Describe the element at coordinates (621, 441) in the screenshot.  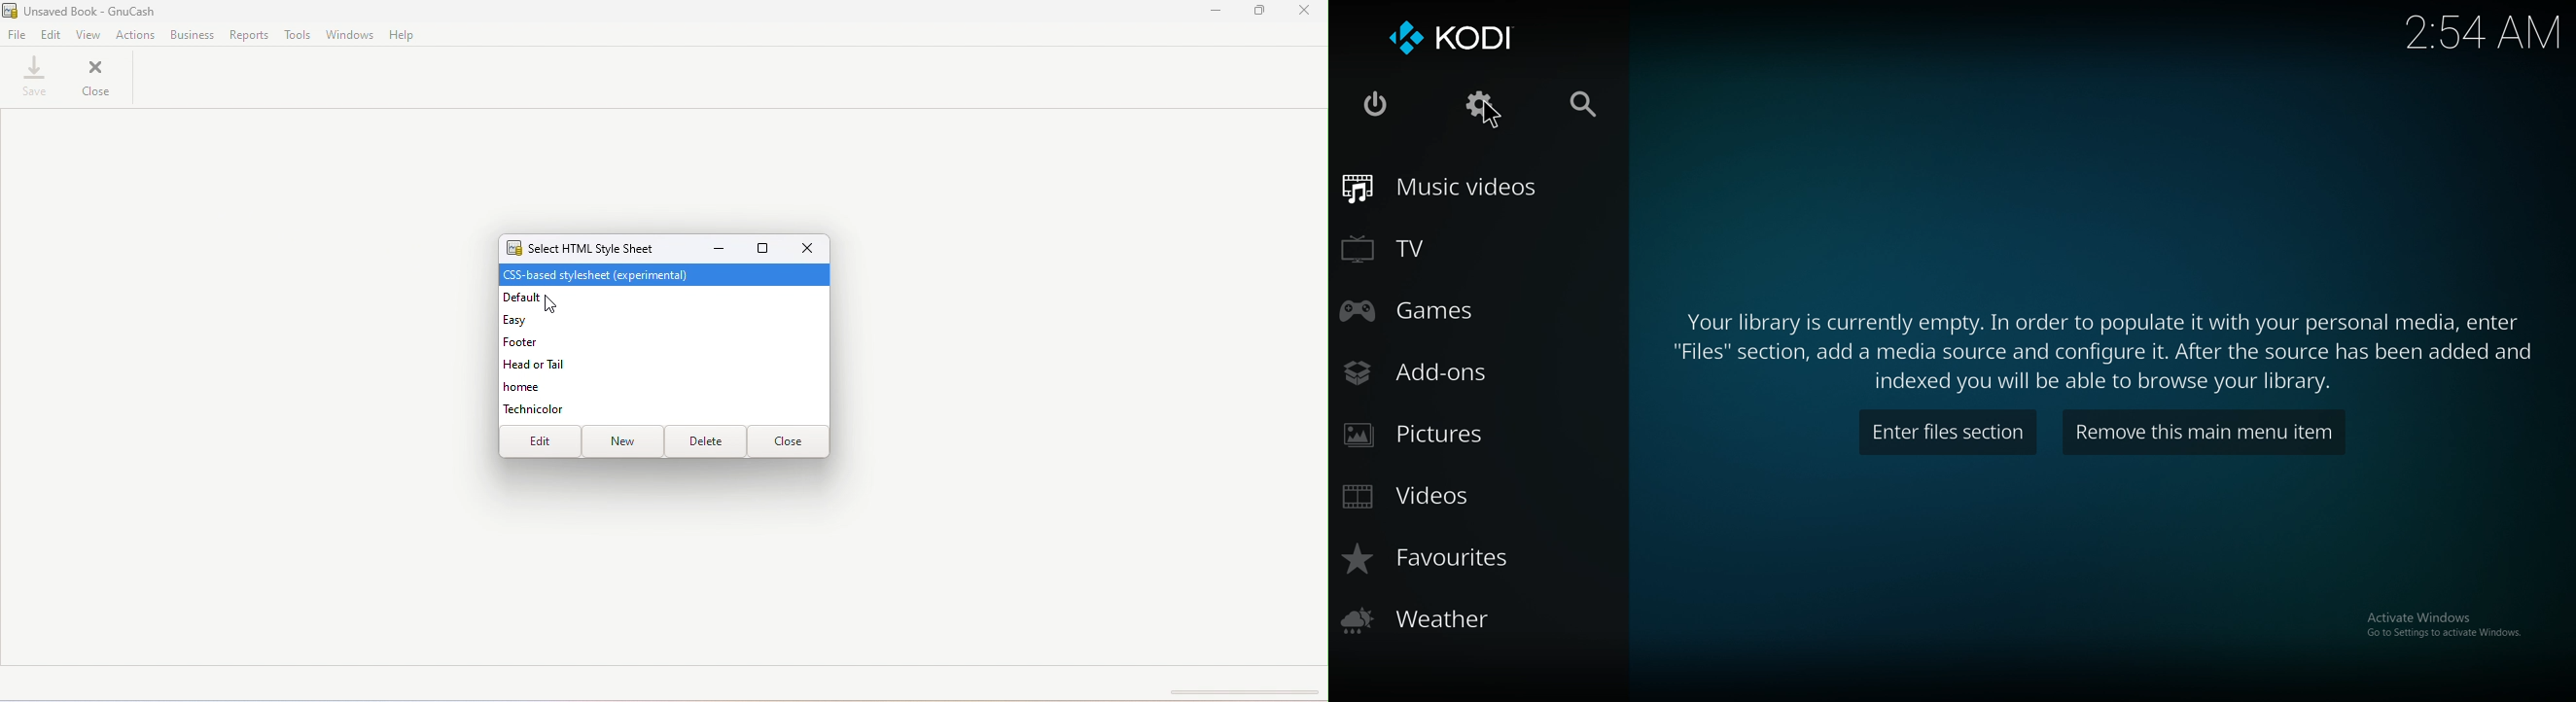
I see `New` at that location.